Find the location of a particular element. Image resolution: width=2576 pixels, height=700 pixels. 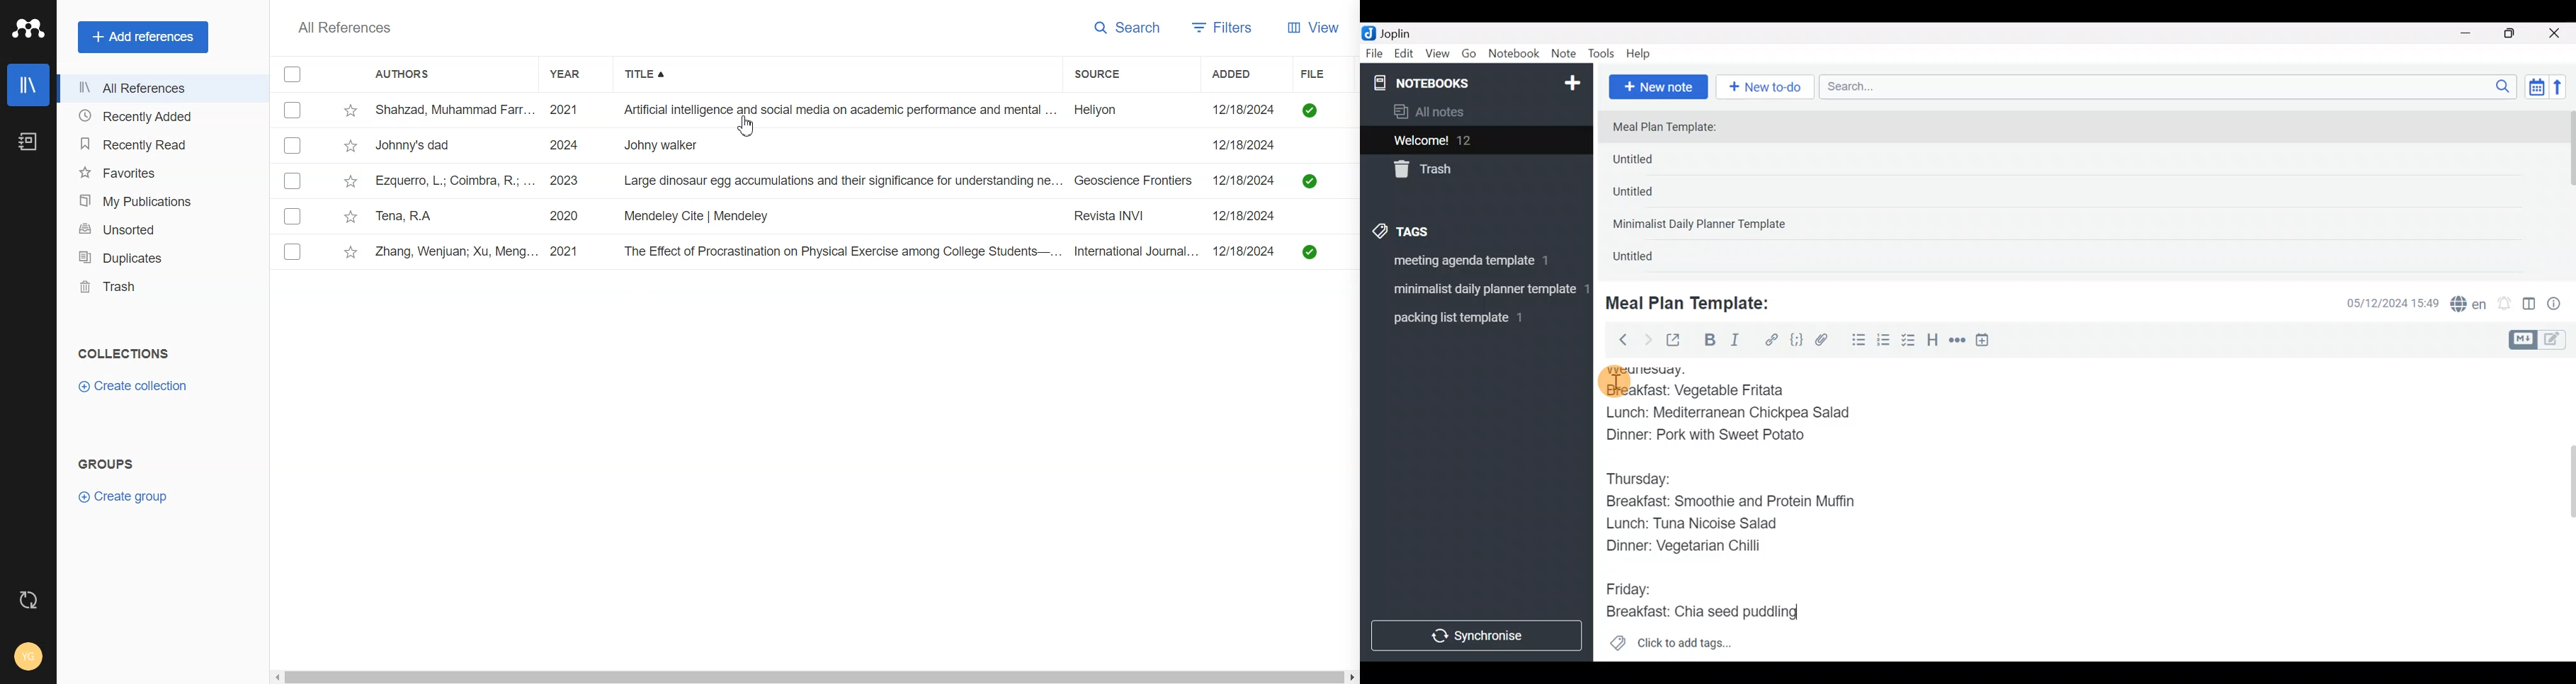

Numbered list is located at coordinates (1884, 343).